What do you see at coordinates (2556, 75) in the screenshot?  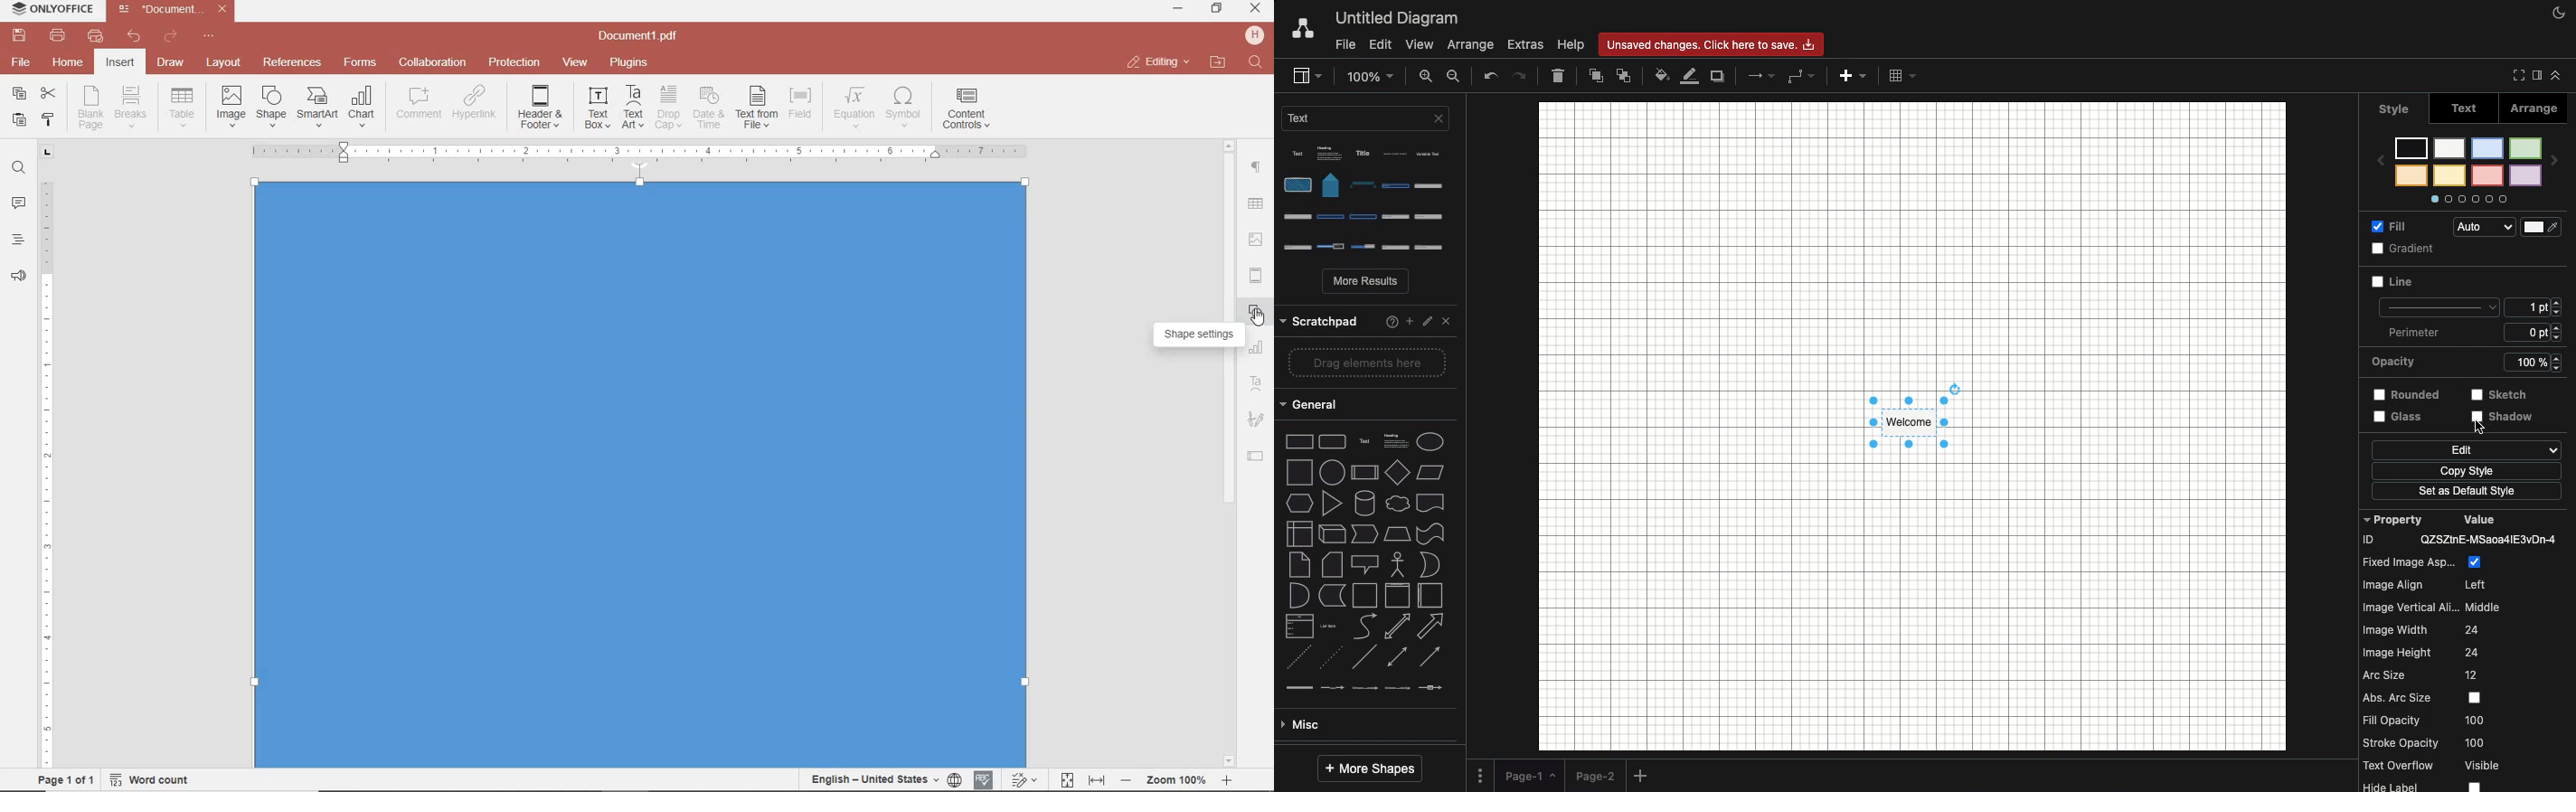 I see `Collapse` at bounding box center [2556, 75].